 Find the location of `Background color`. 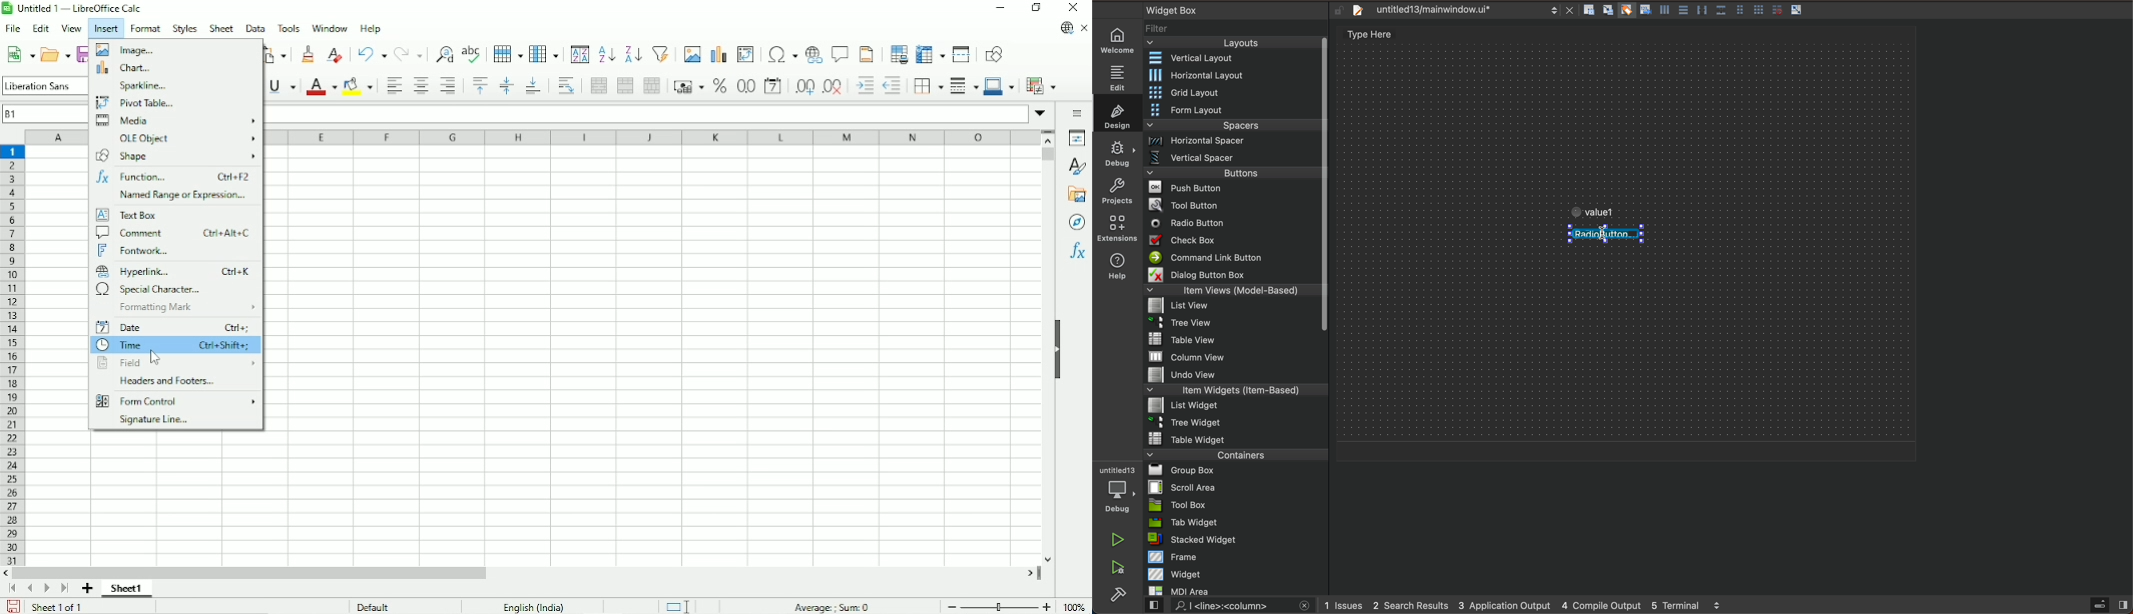

Background color is located at coordinates (357, 85).